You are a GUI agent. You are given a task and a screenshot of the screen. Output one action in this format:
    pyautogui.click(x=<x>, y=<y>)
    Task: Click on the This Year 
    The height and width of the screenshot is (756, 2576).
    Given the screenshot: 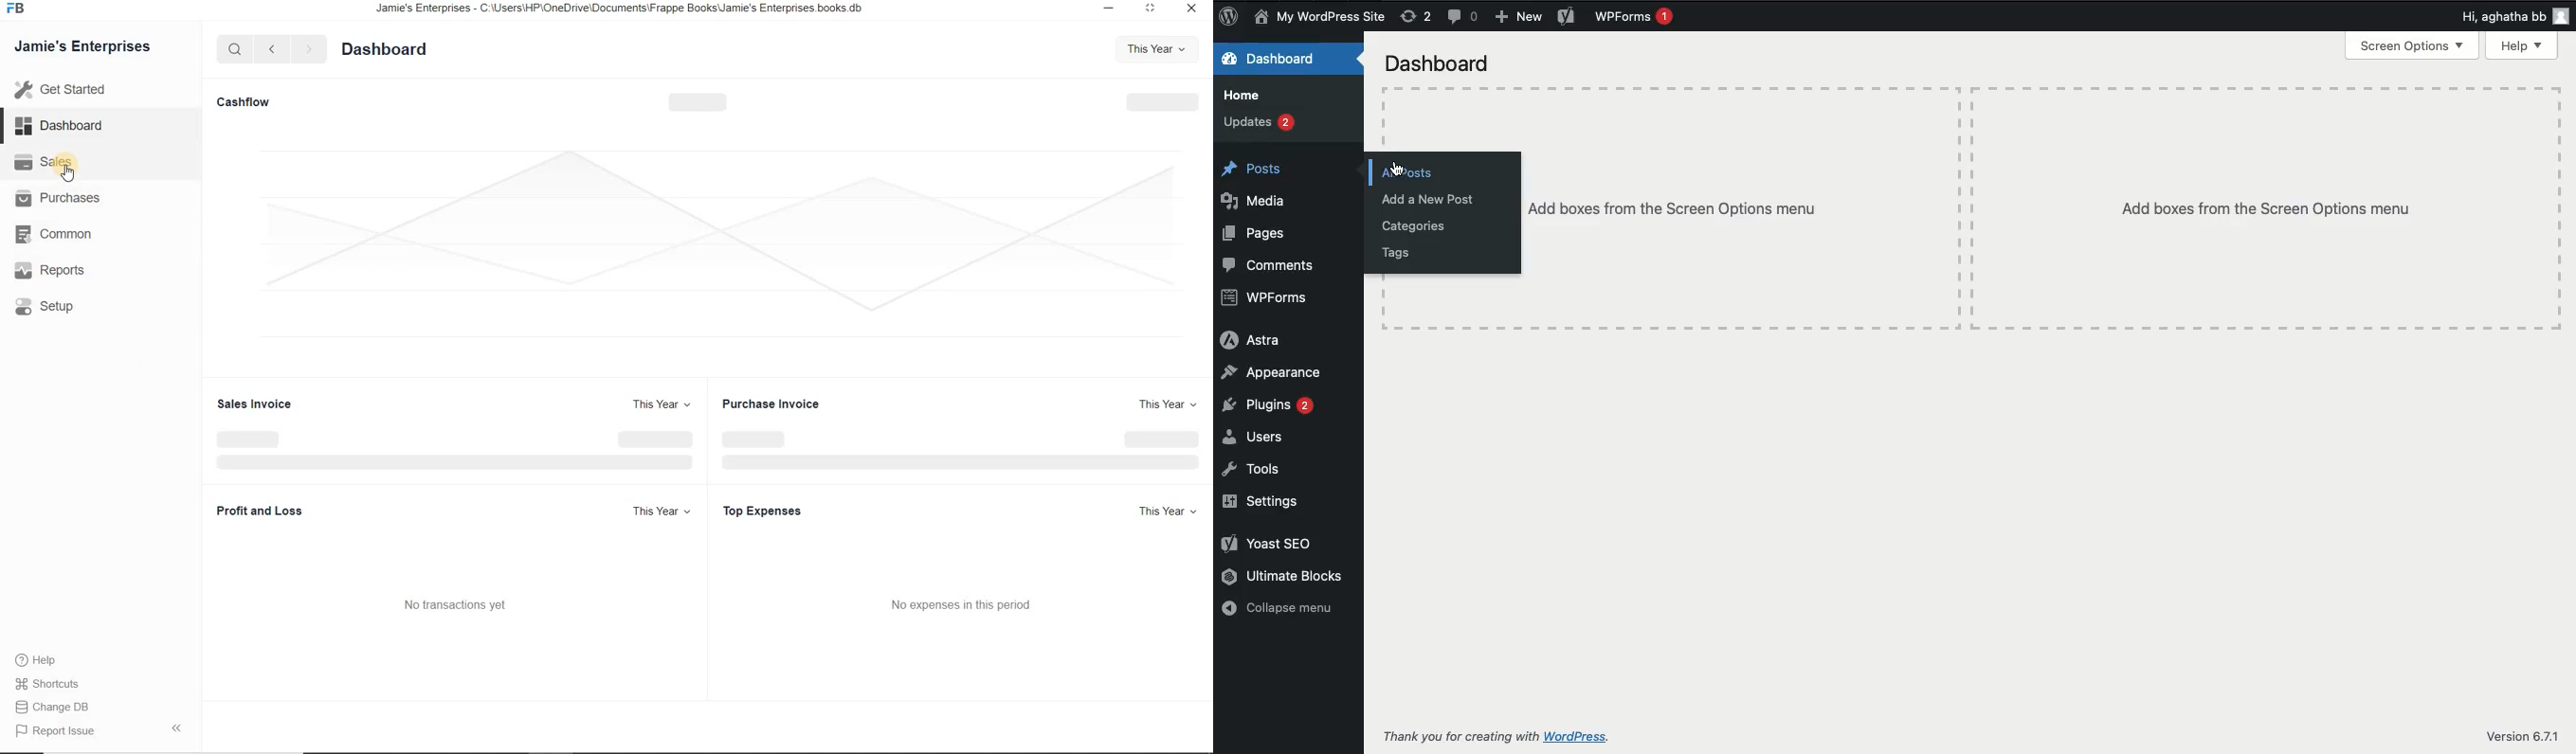 What is the action you would take?
    pyautogui.click(x=1166, y=406)
    